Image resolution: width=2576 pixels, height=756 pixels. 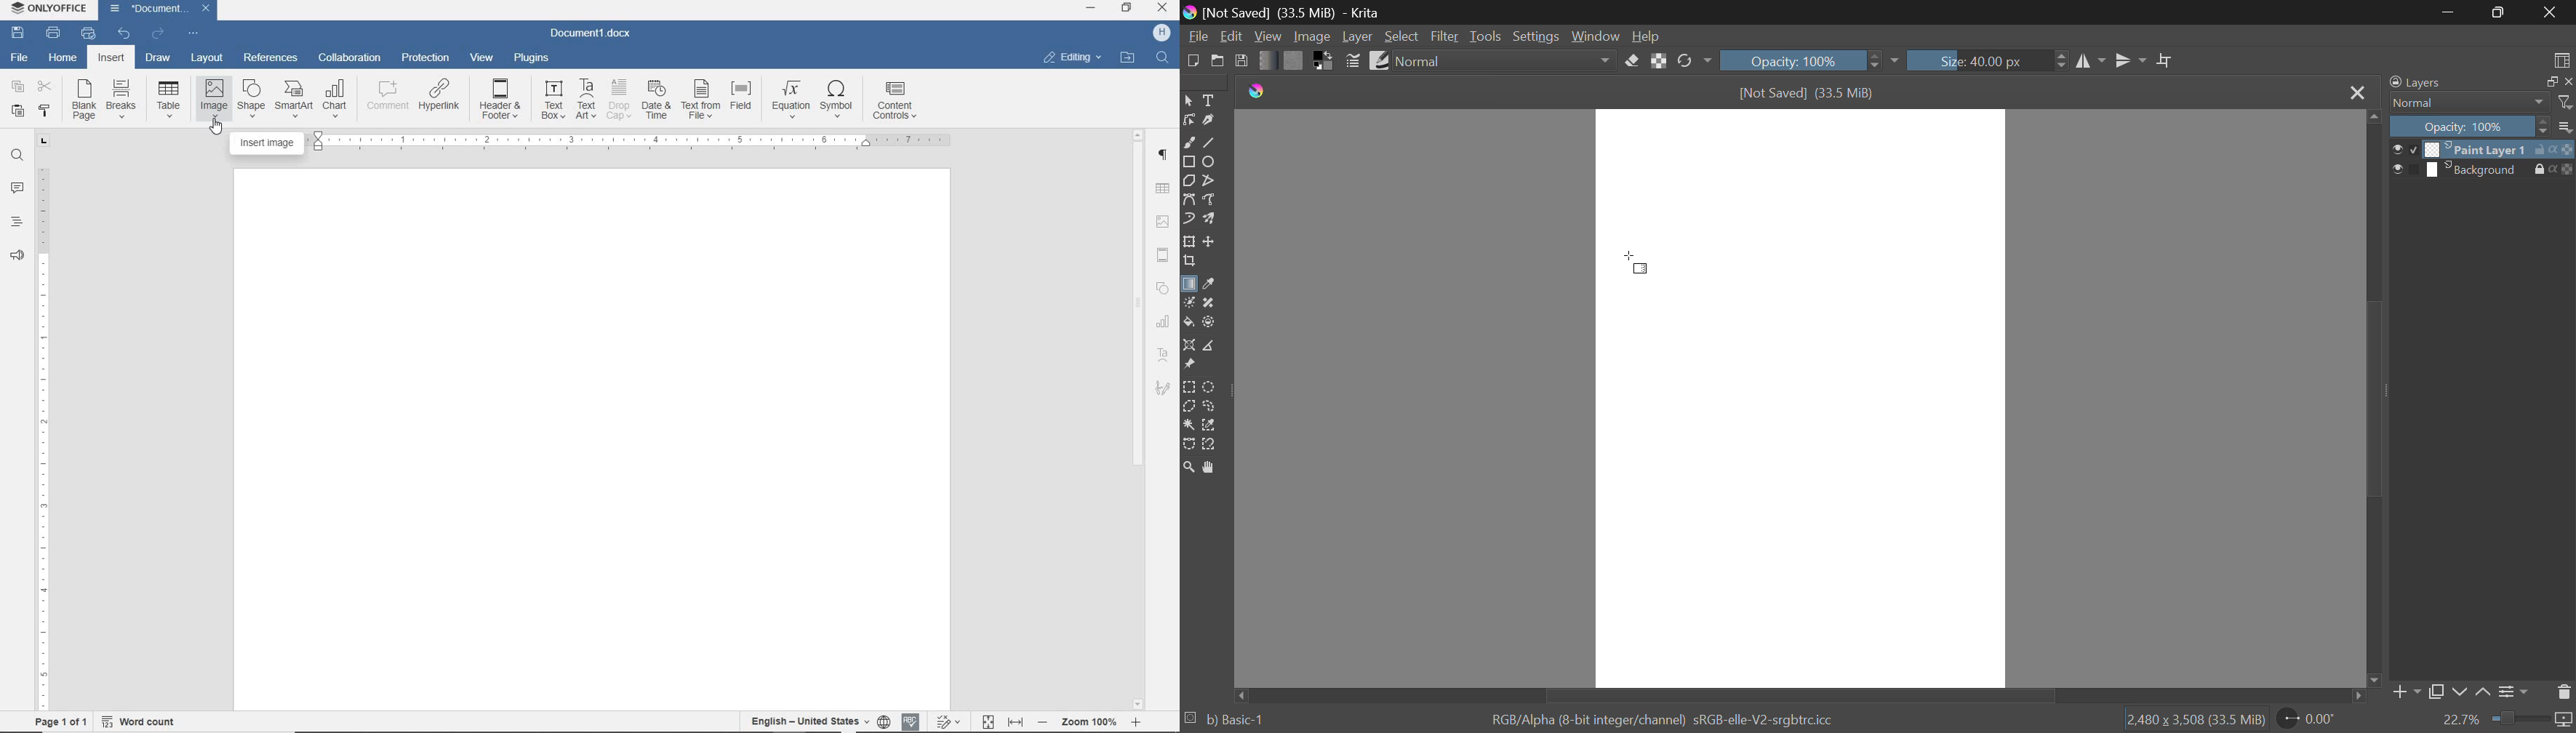 I want to click on Pointer, so click(x=212, y=131).